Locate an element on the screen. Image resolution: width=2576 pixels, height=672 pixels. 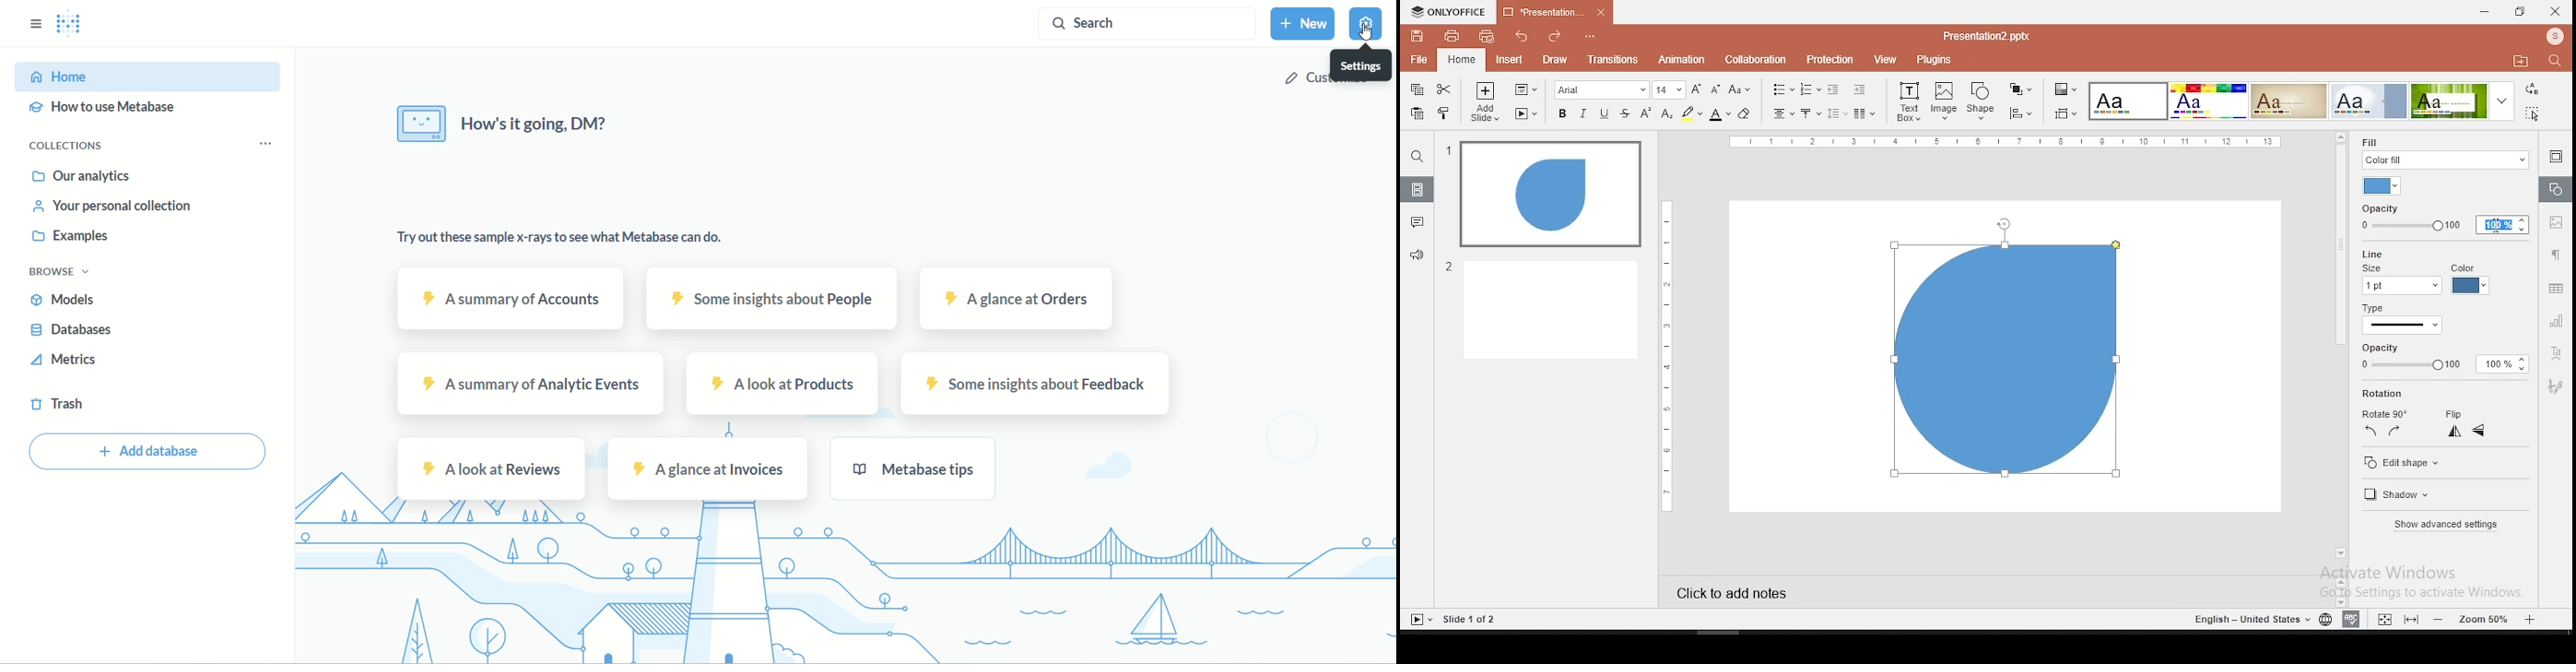
shape is located at coordinates (2007, 366).